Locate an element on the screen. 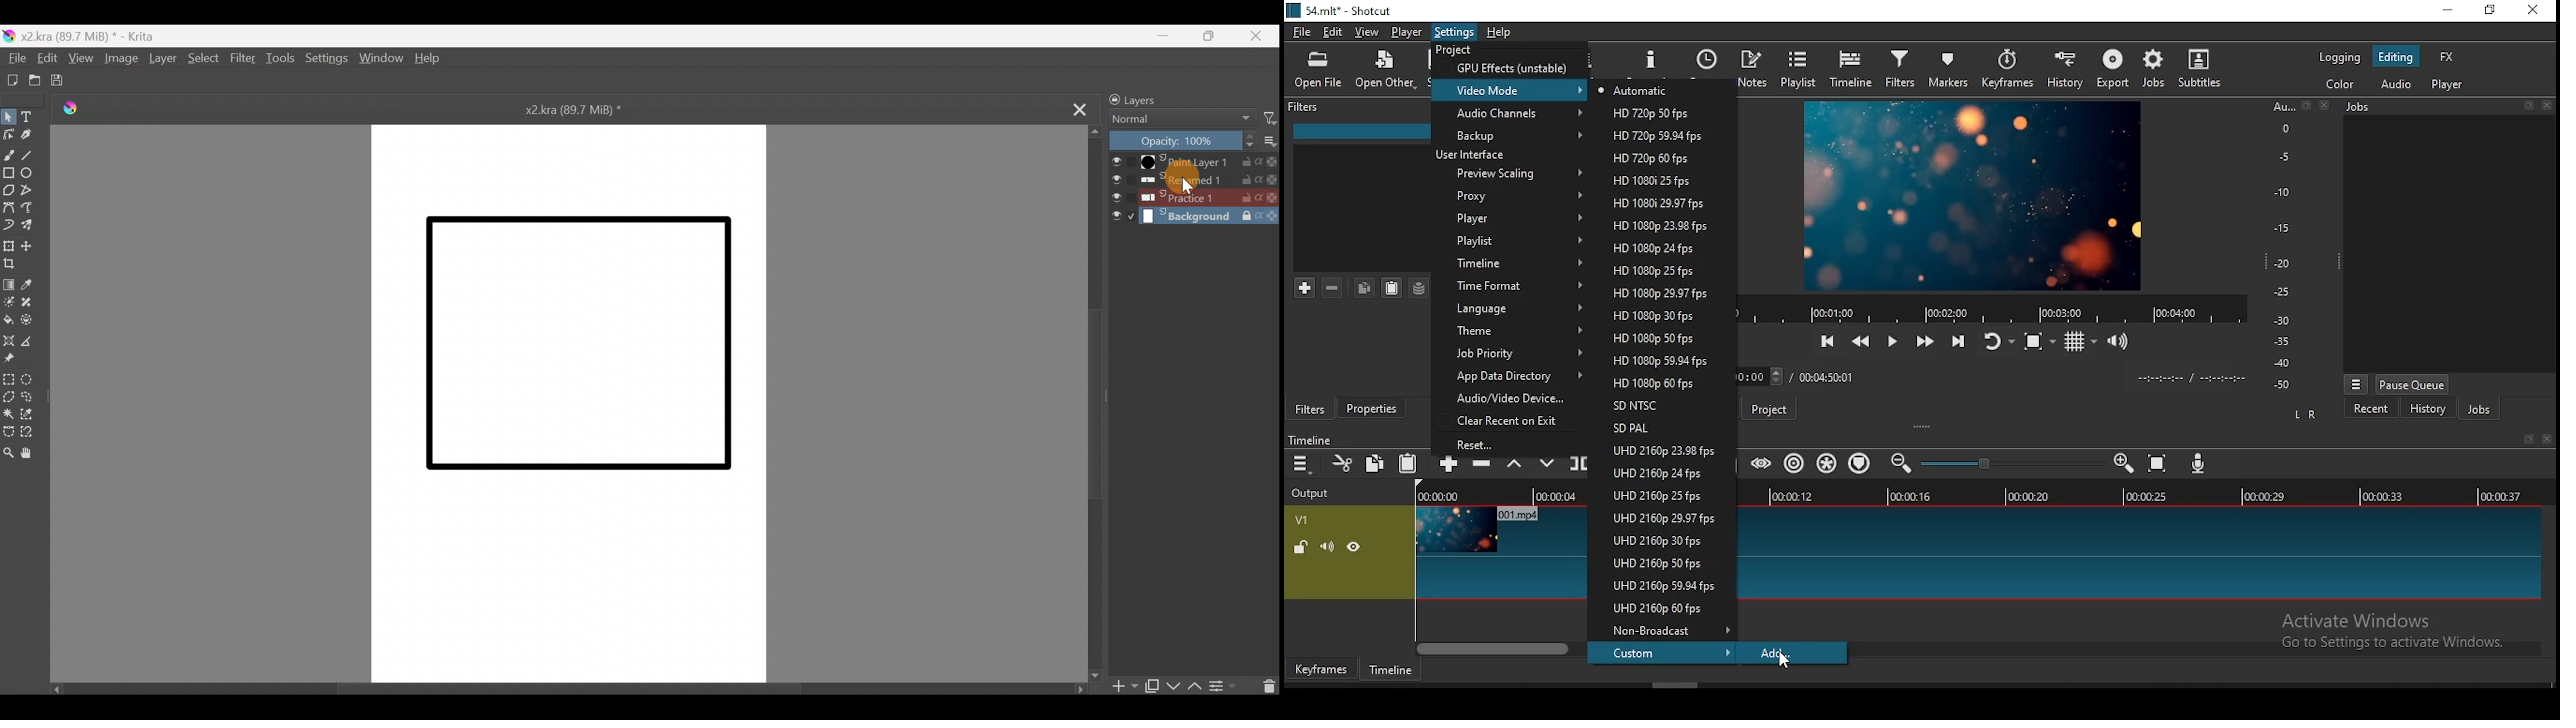 The height and width of the screenshot is (728, 2576). app data directory is located at coordinates (1510, 377).